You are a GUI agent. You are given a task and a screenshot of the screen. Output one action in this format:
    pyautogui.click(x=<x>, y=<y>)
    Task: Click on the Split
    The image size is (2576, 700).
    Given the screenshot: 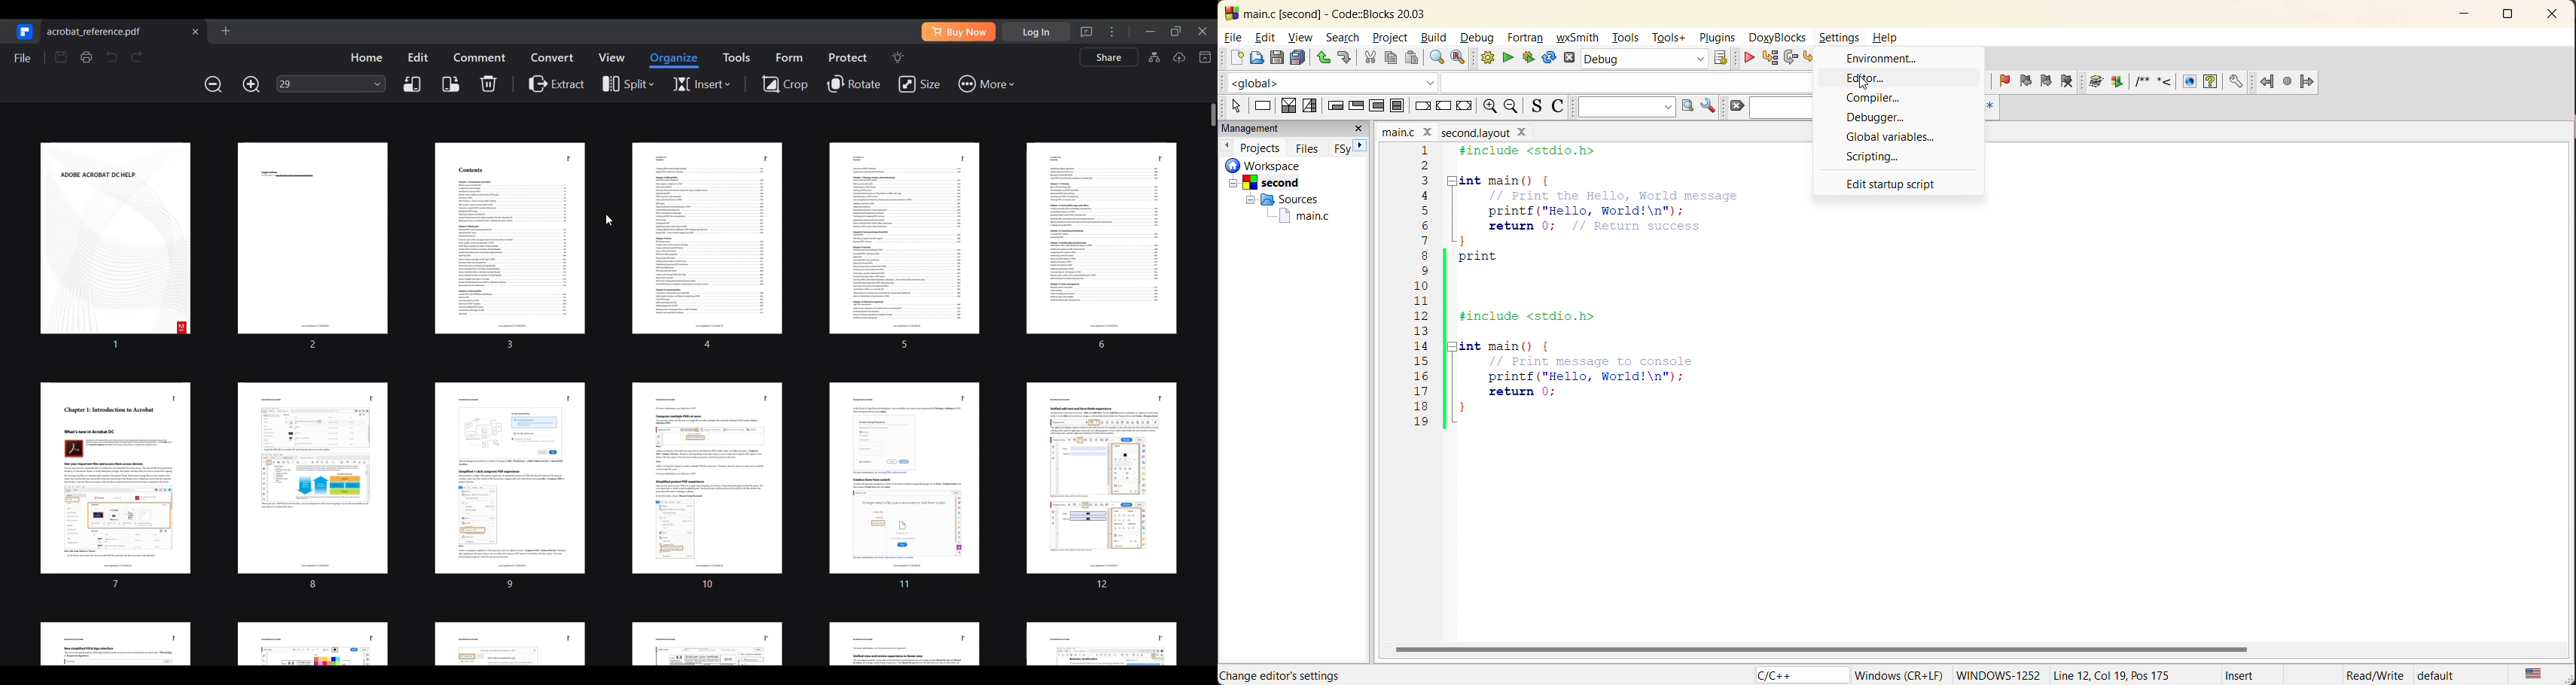 What is the action you would take?
    pyautogui.click(x=626, y=86)
    